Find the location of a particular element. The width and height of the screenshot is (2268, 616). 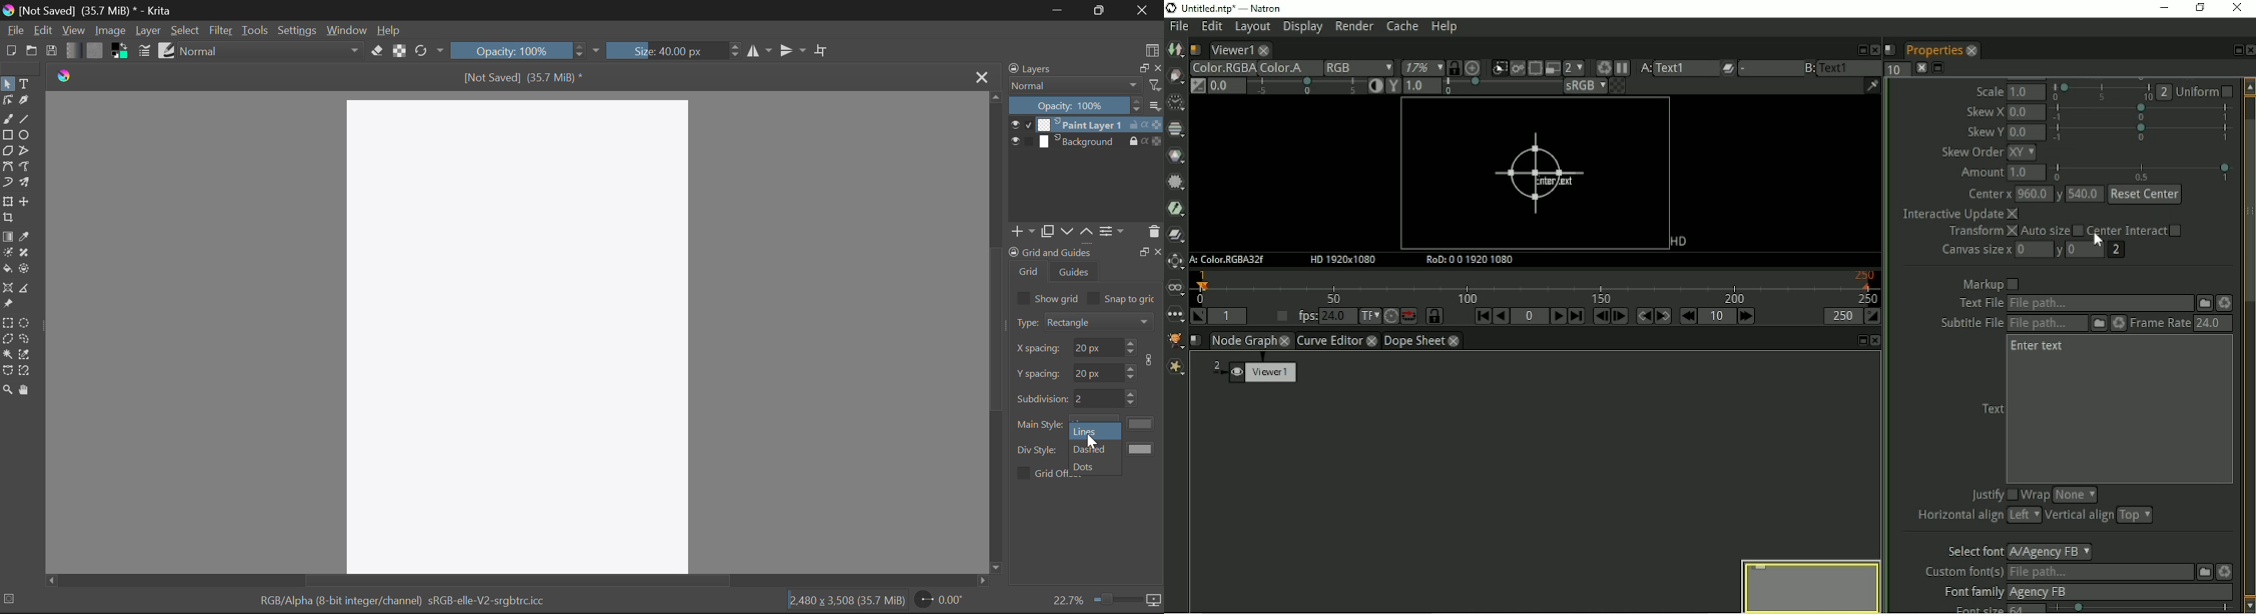

|2.480 x 3,508 (35.7 MiB) is located at coordinates (847, 602).